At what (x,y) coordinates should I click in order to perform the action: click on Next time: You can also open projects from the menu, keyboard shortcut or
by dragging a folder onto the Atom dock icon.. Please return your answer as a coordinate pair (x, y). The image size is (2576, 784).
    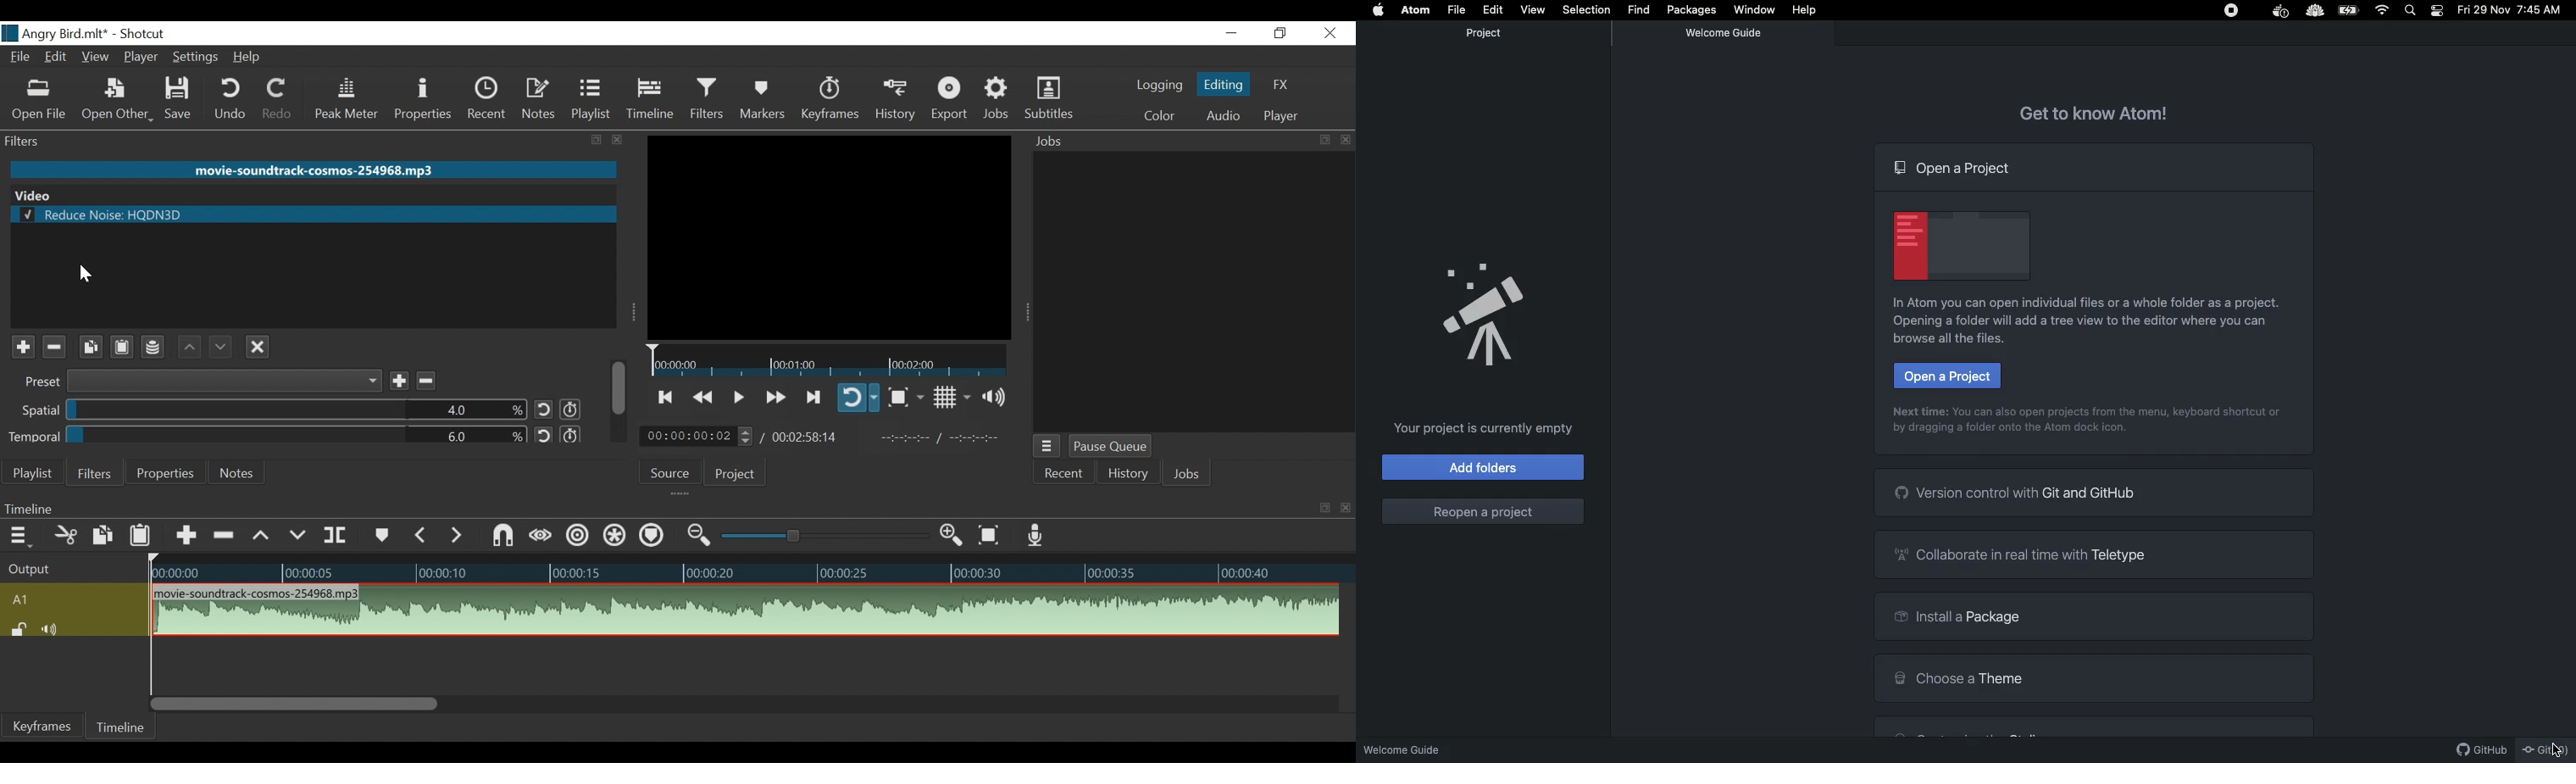
    Looking at the image, I should click on (2090, 421).